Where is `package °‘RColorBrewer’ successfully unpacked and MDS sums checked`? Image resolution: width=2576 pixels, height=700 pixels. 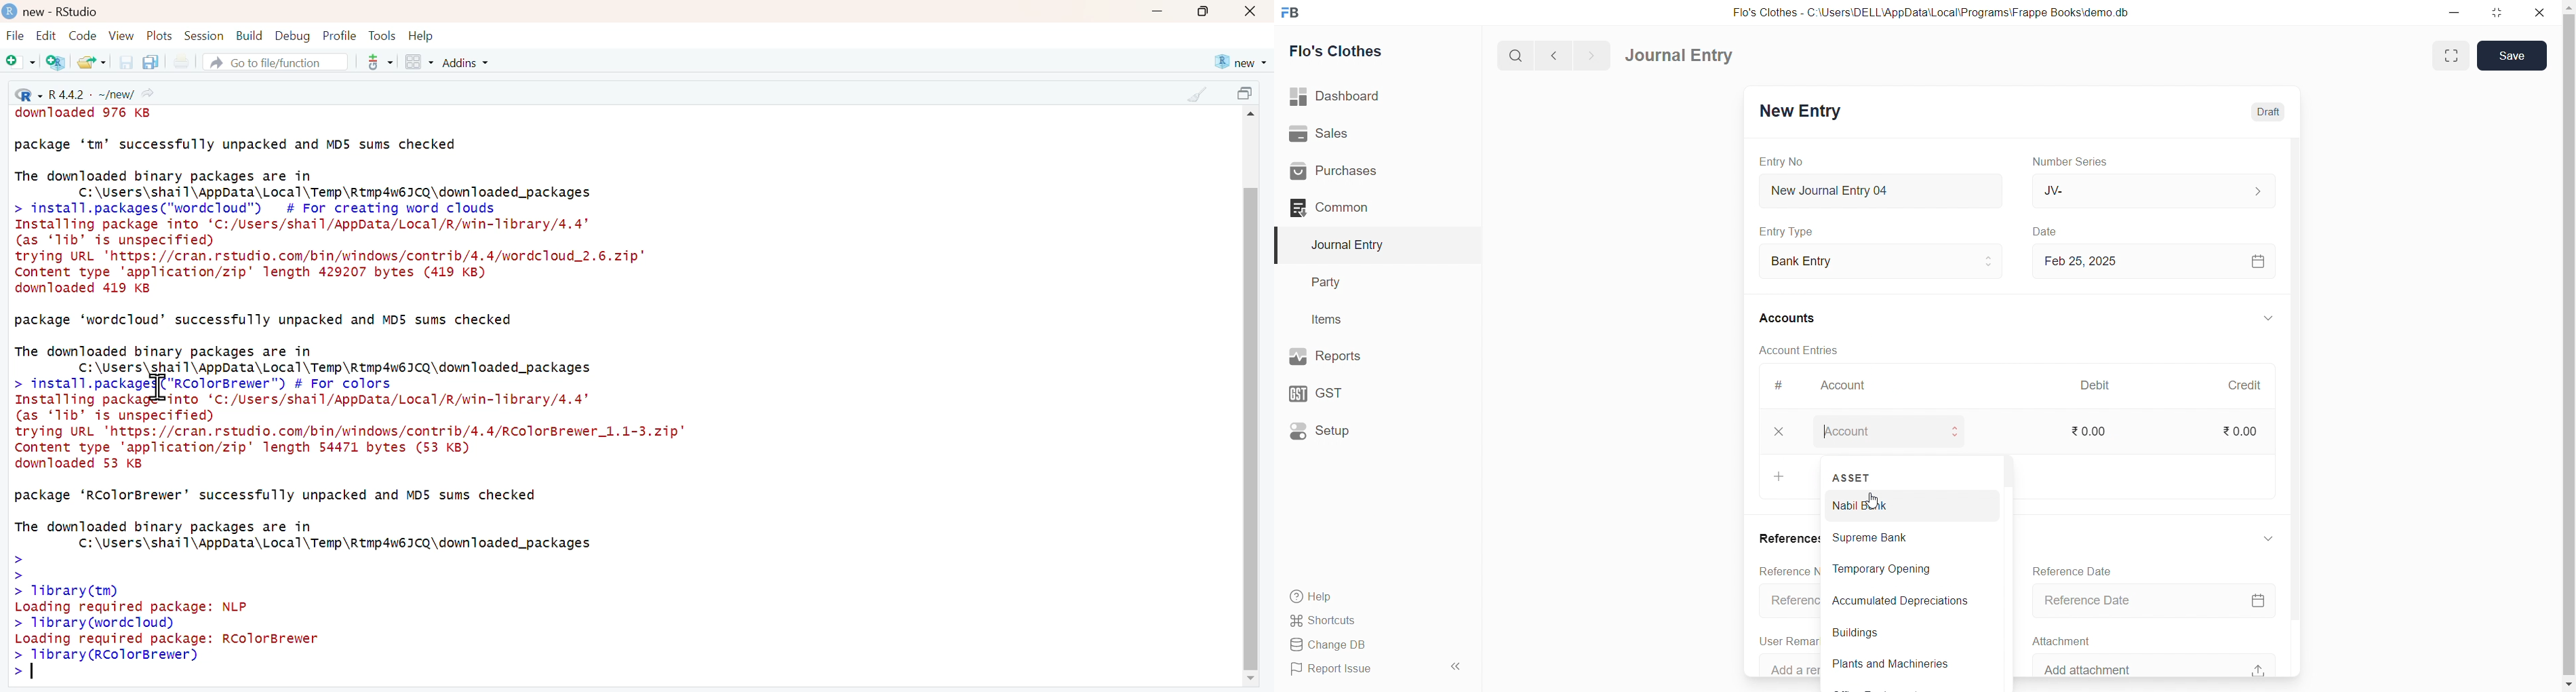 package °‘RColorBrewer’ successfully unpacked and MDS sums checked is located at coordinates (276, 496).